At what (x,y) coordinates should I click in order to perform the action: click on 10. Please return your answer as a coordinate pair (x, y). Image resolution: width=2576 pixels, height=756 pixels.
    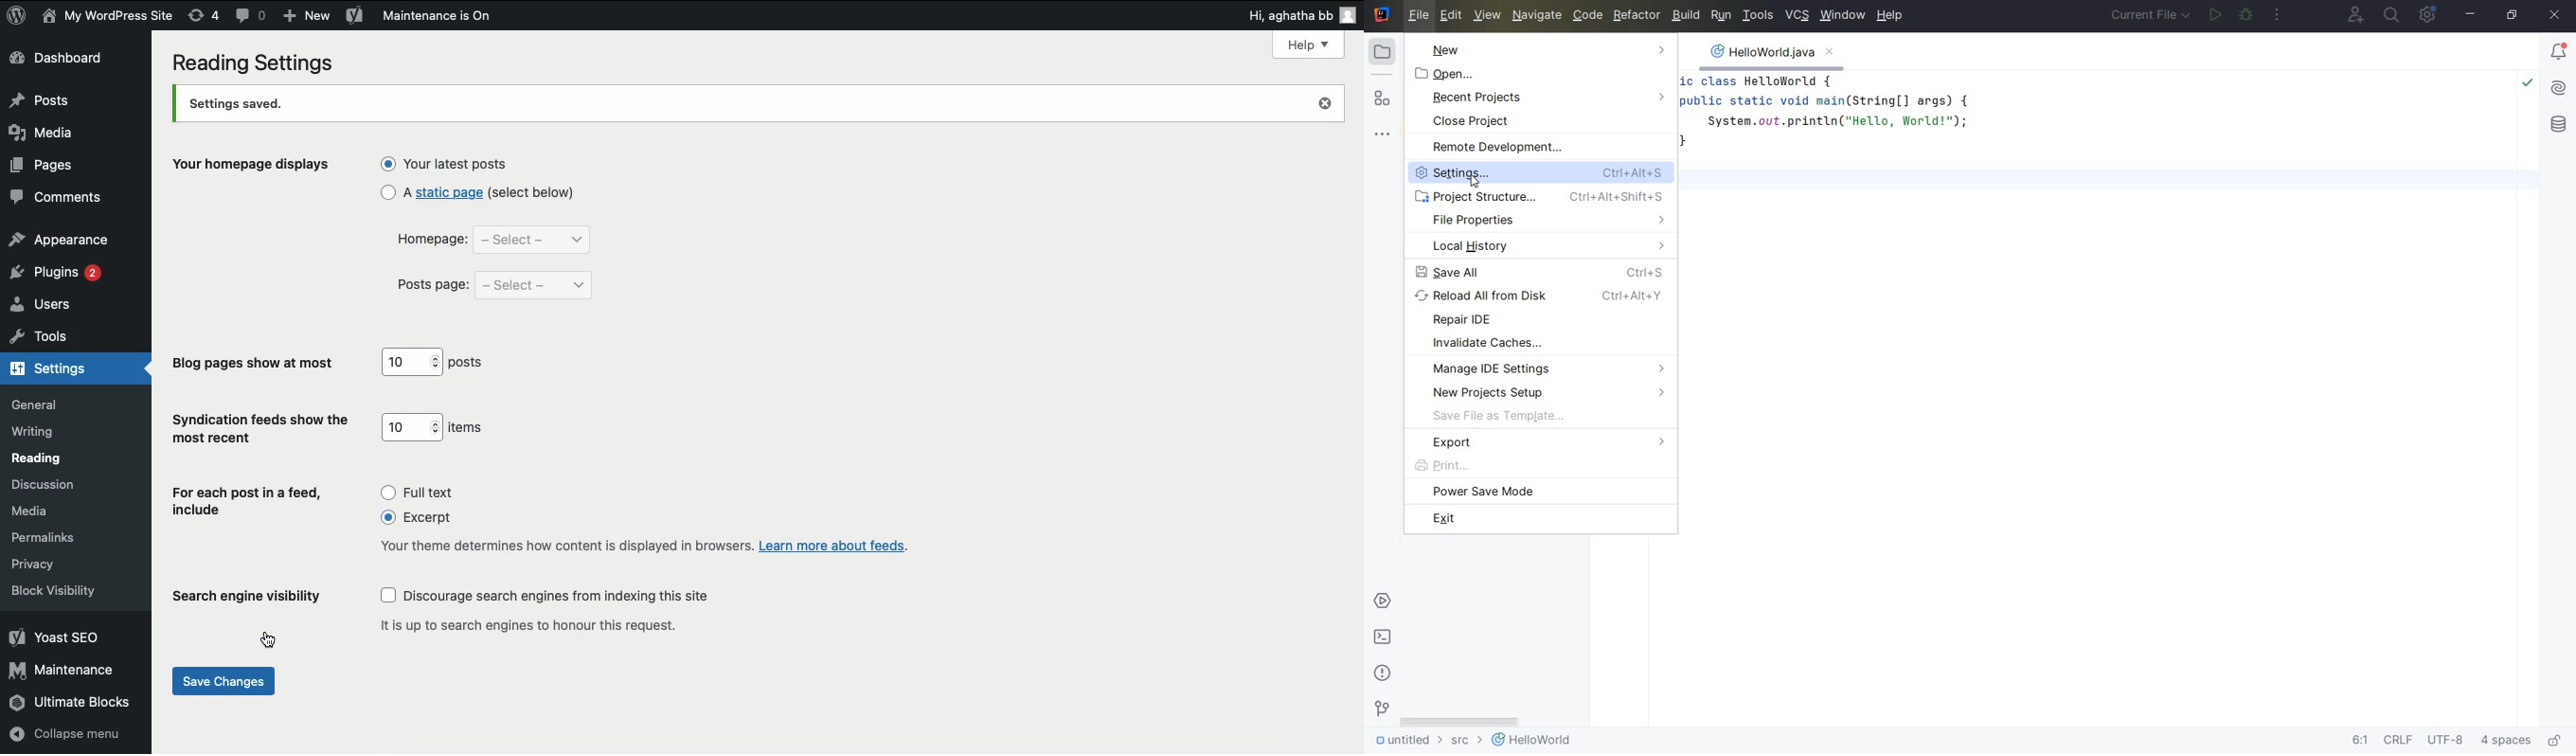
    Looking at the image, I should click on (412, 362).